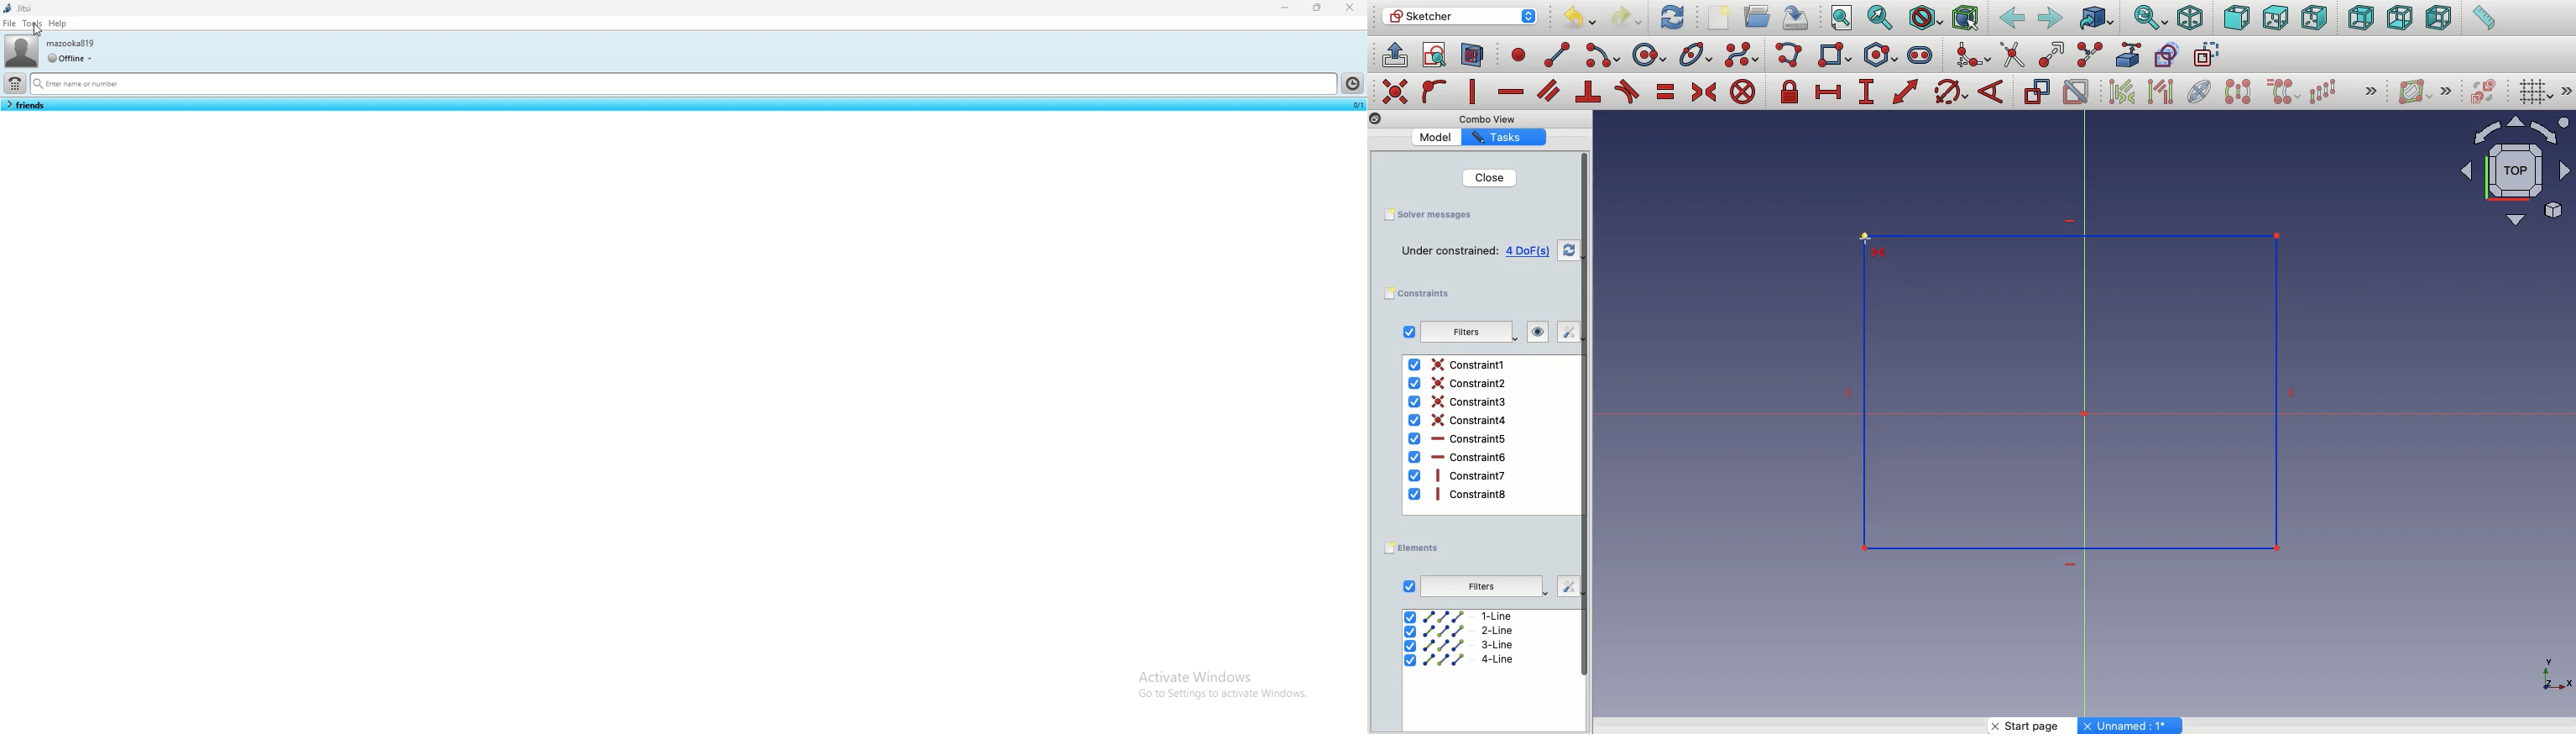  What do you see at coordinates (1414, 548) in the screenshot?
I see `elements` at bounding box center [1414, 548].